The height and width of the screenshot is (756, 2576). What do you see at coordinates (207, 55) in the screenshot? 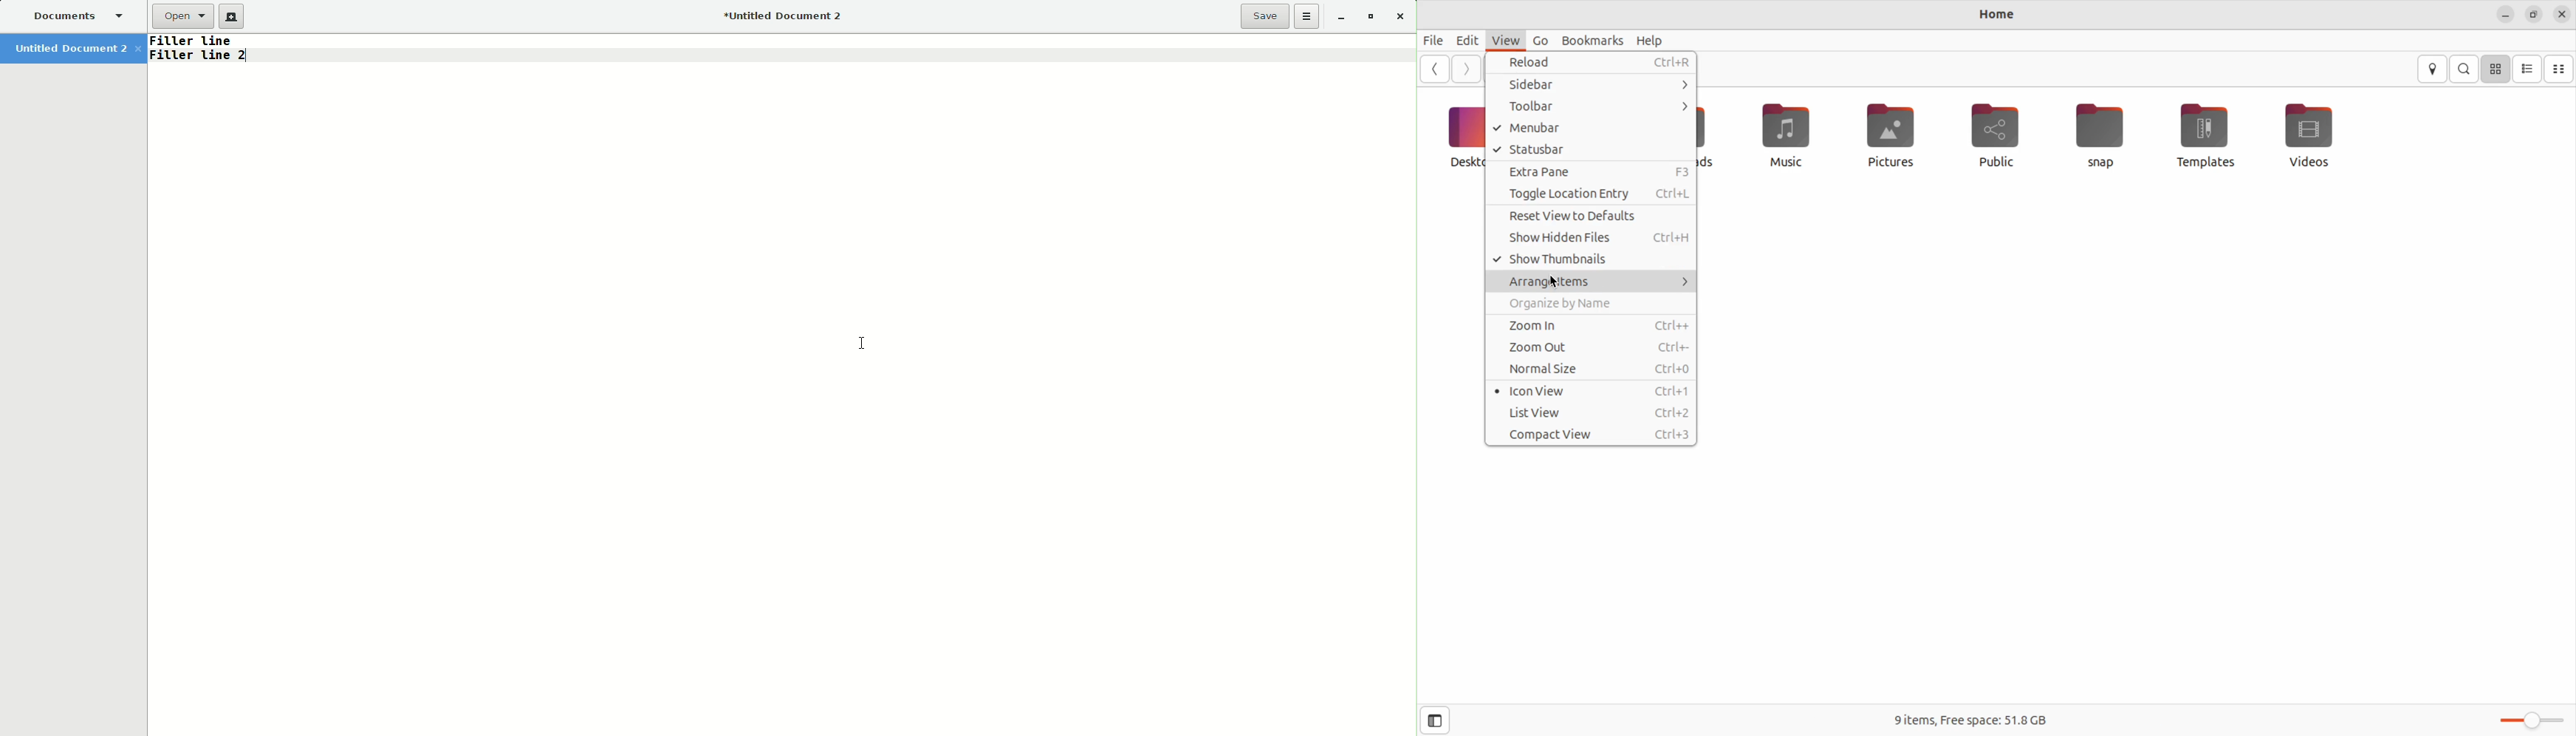
I see `Text` at bounding box center [207, 55].